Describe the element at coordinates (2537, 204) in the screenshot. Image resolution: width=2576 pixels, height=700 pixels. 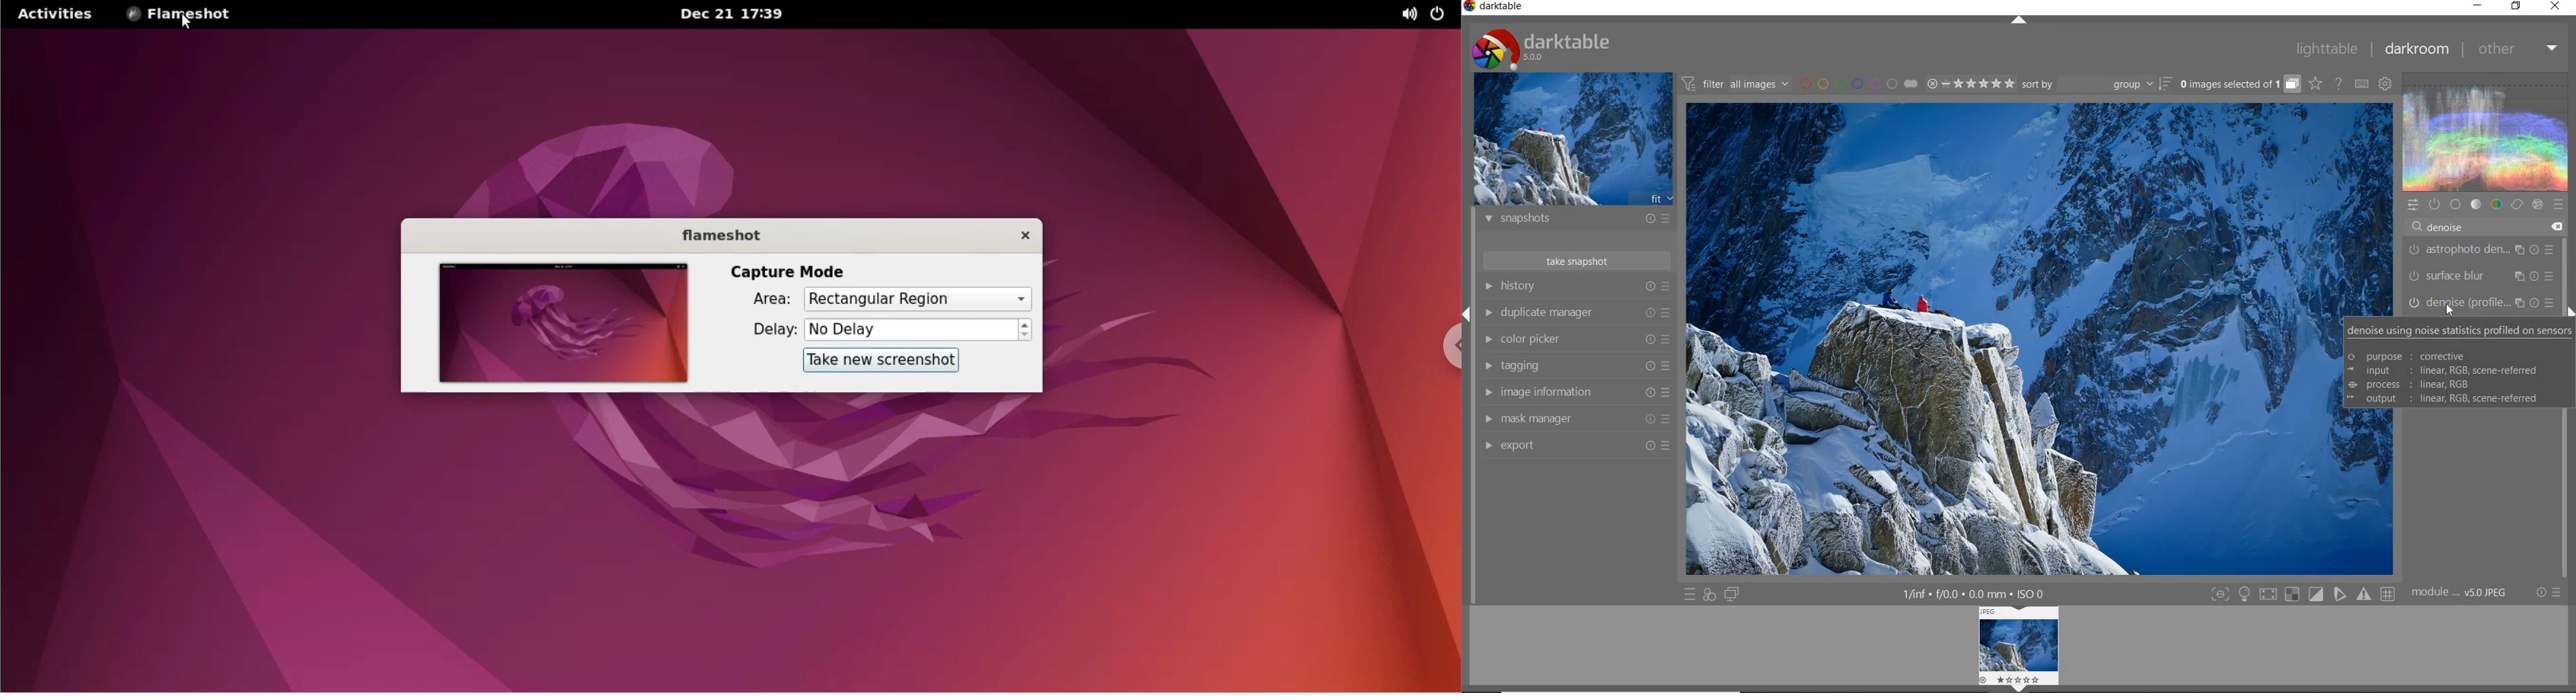
I see `effect` at that location.